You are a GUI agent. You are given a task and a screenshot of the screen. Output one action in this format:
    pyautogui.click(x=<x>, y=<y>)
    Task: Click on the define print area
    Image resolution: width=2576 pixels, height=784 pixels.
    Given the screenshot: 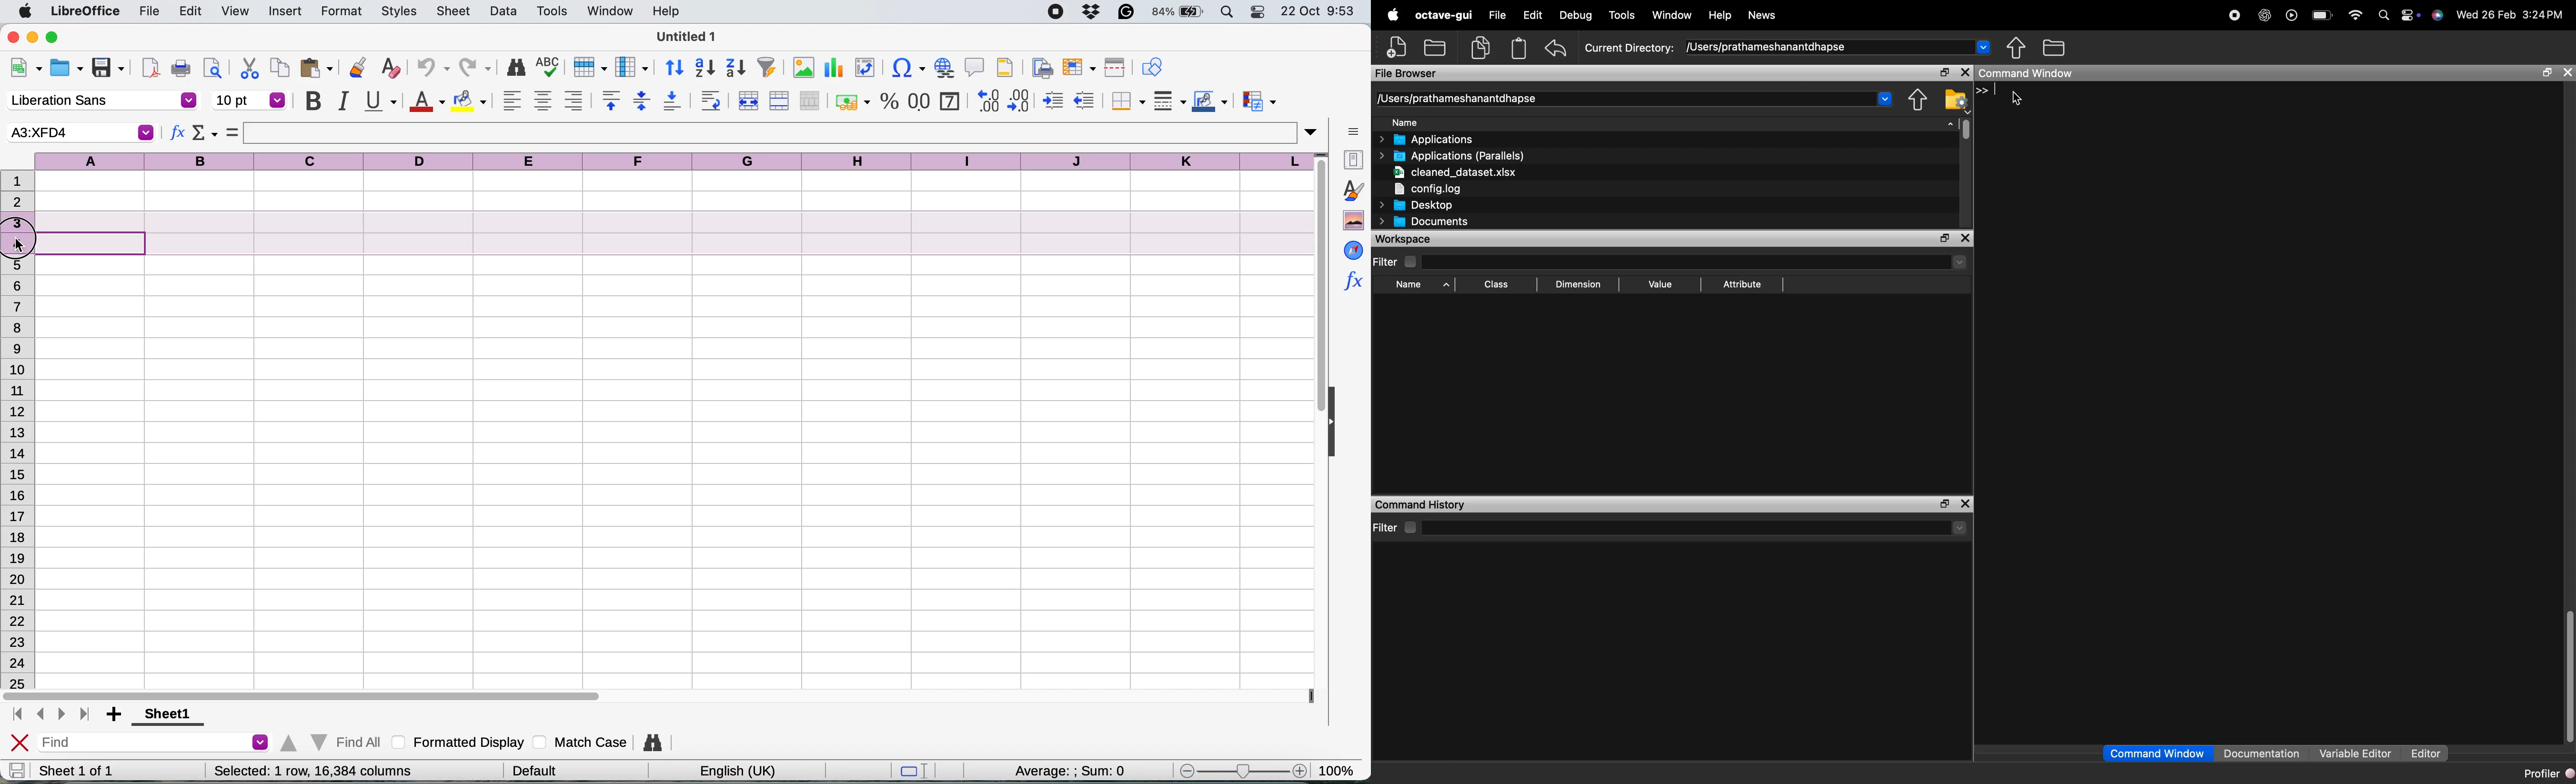 What is the action you would take?
    pyautogui.click(x=1040, y=67)
    